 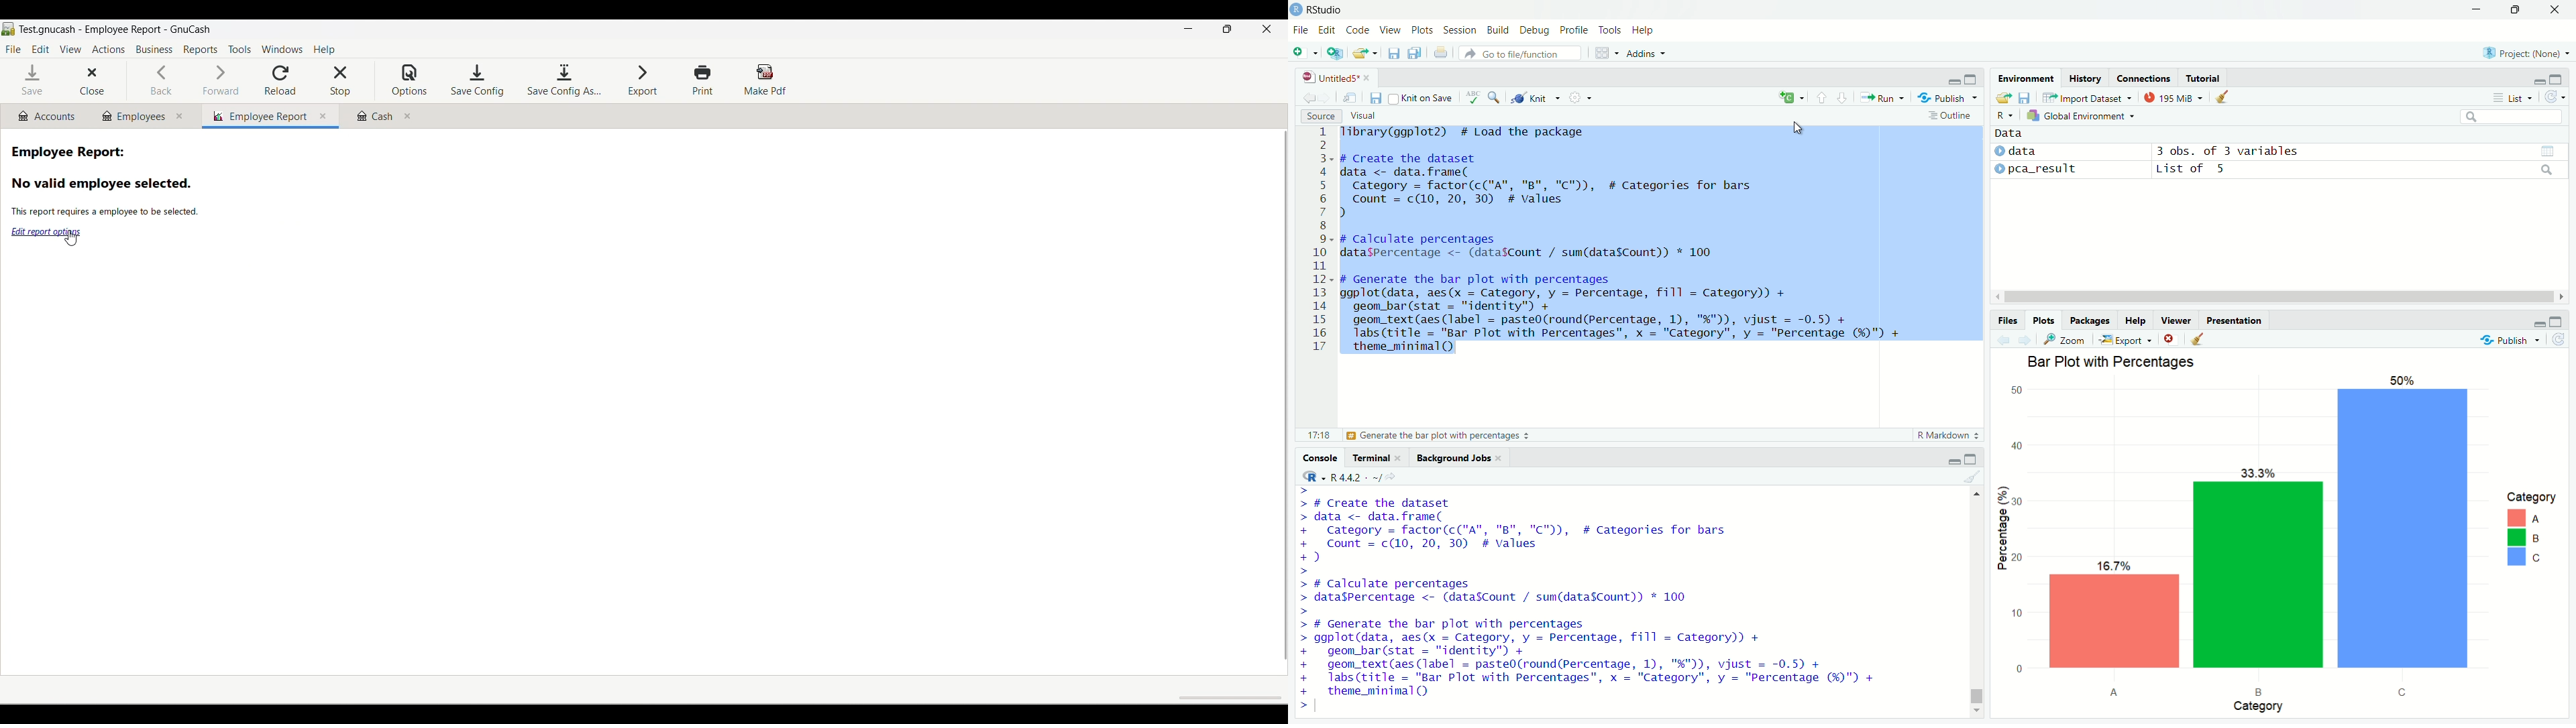 What do you see at coordinates (2090, 98) in the screenshot?
I see `import dataset` at bounding box center [2090, 98].